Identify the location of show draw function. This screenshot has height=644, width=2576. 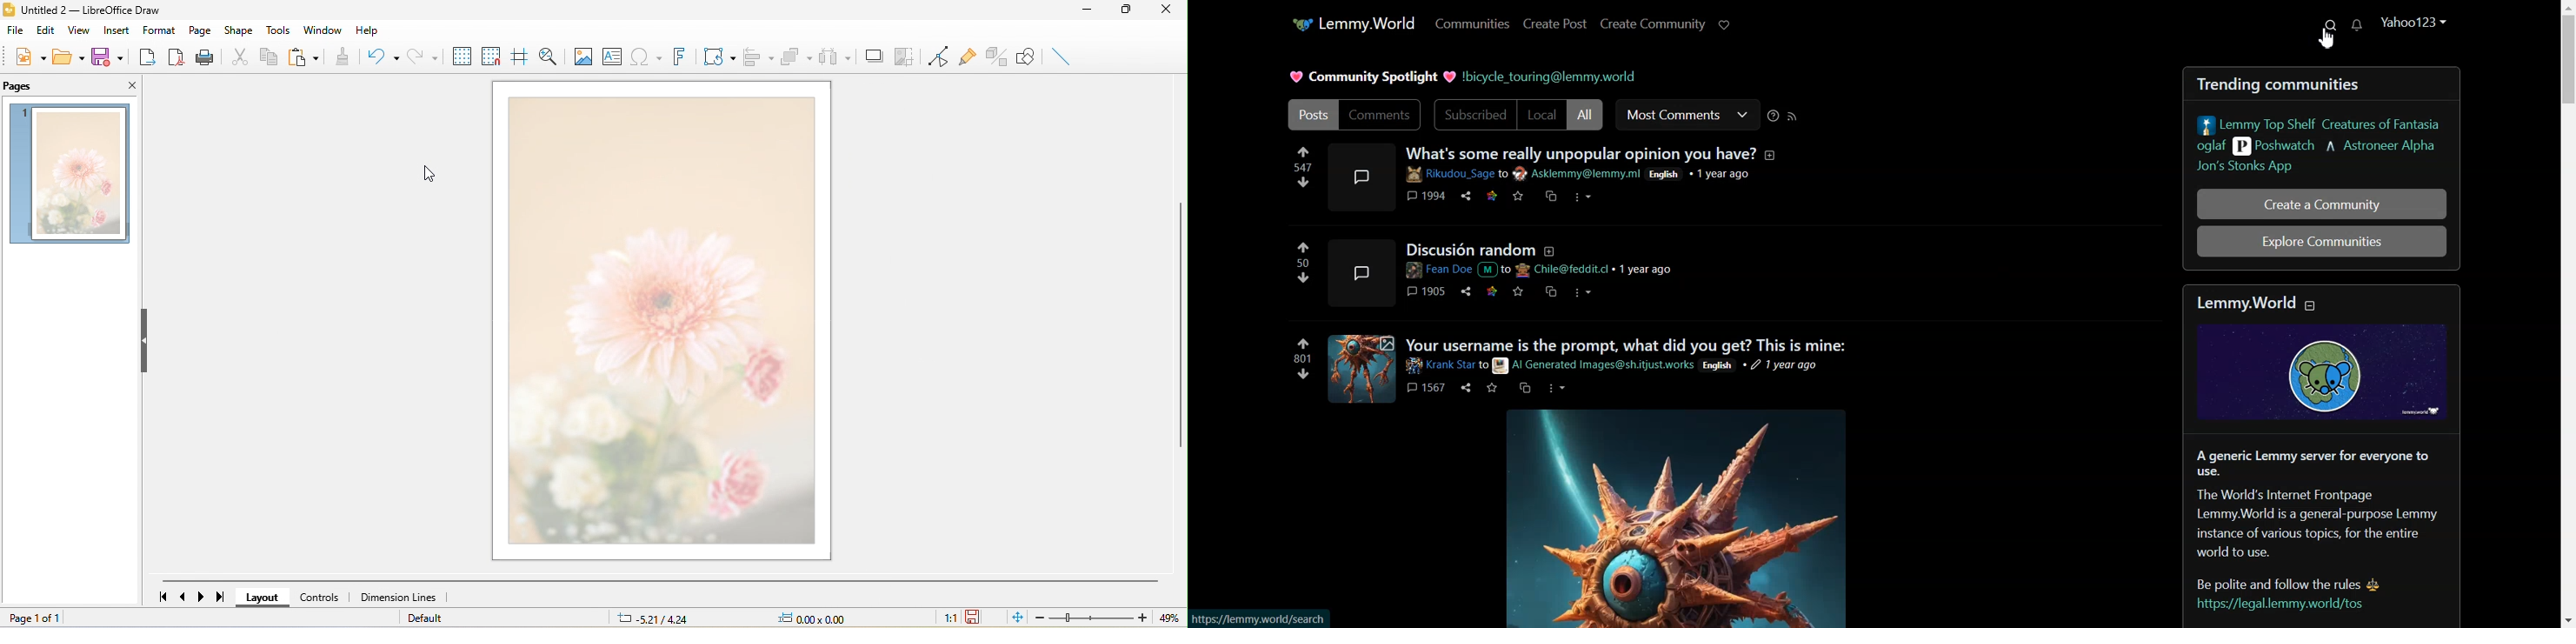
(1027, 57).